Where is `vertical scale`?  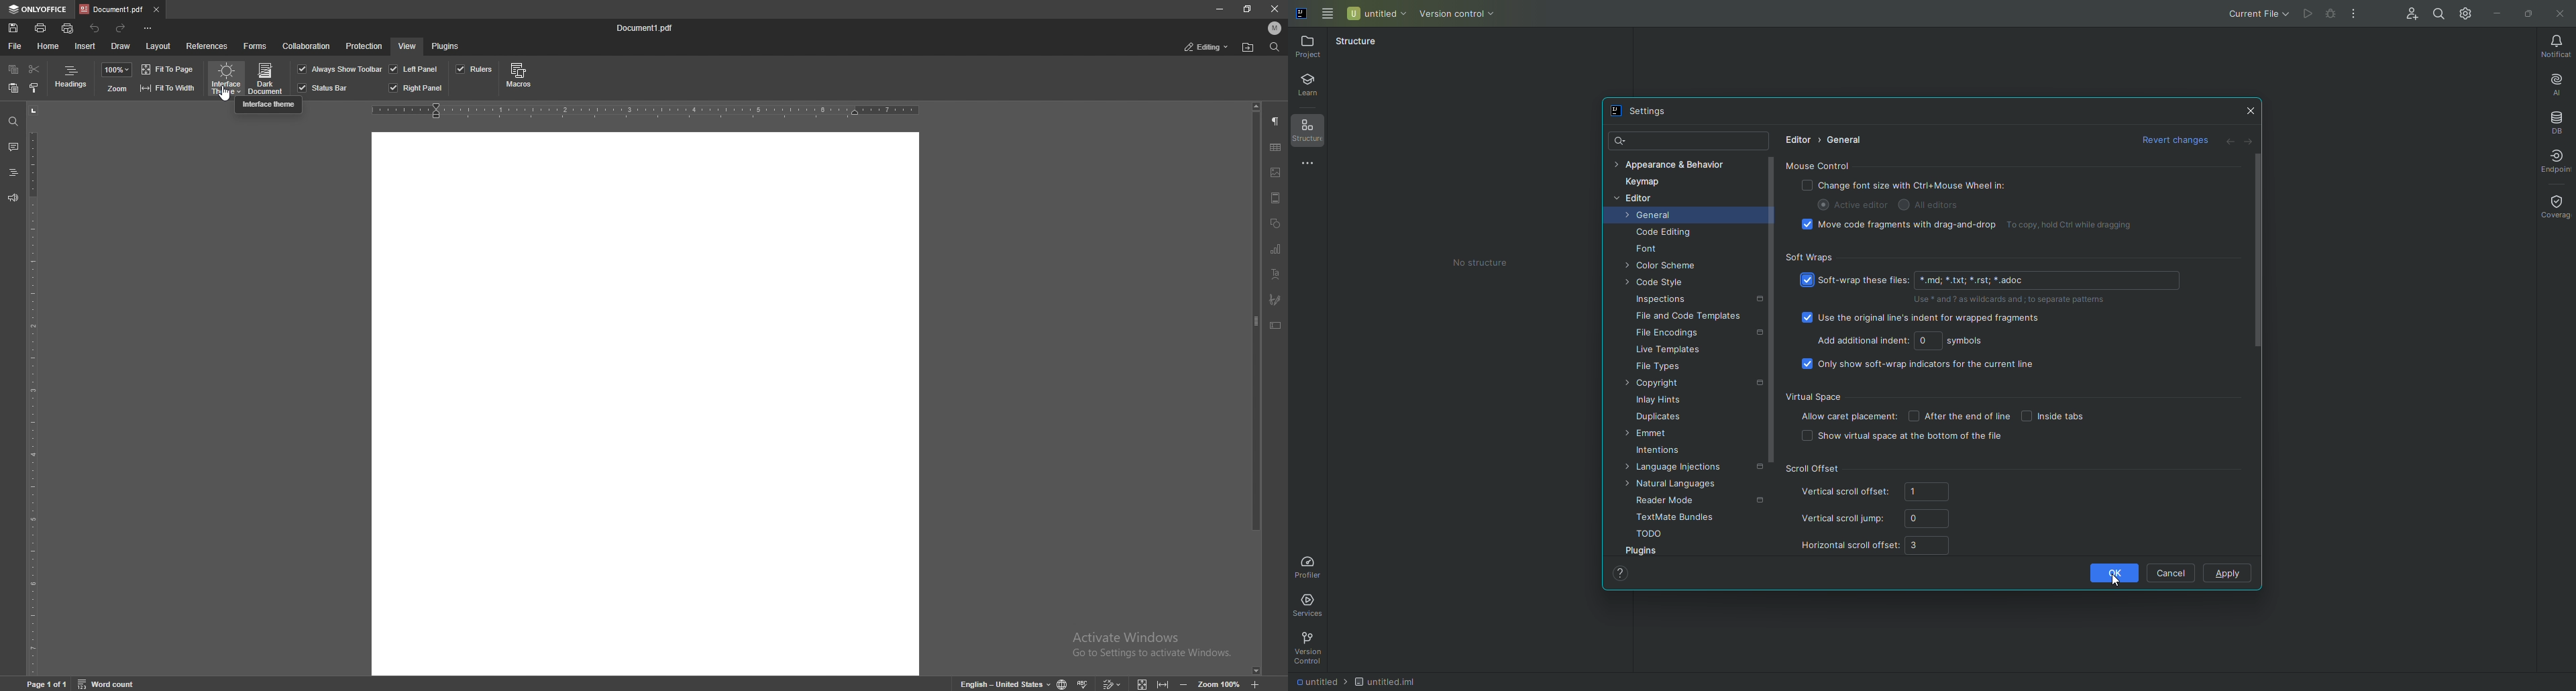
vertical scale is located at coordinates (33, 389).